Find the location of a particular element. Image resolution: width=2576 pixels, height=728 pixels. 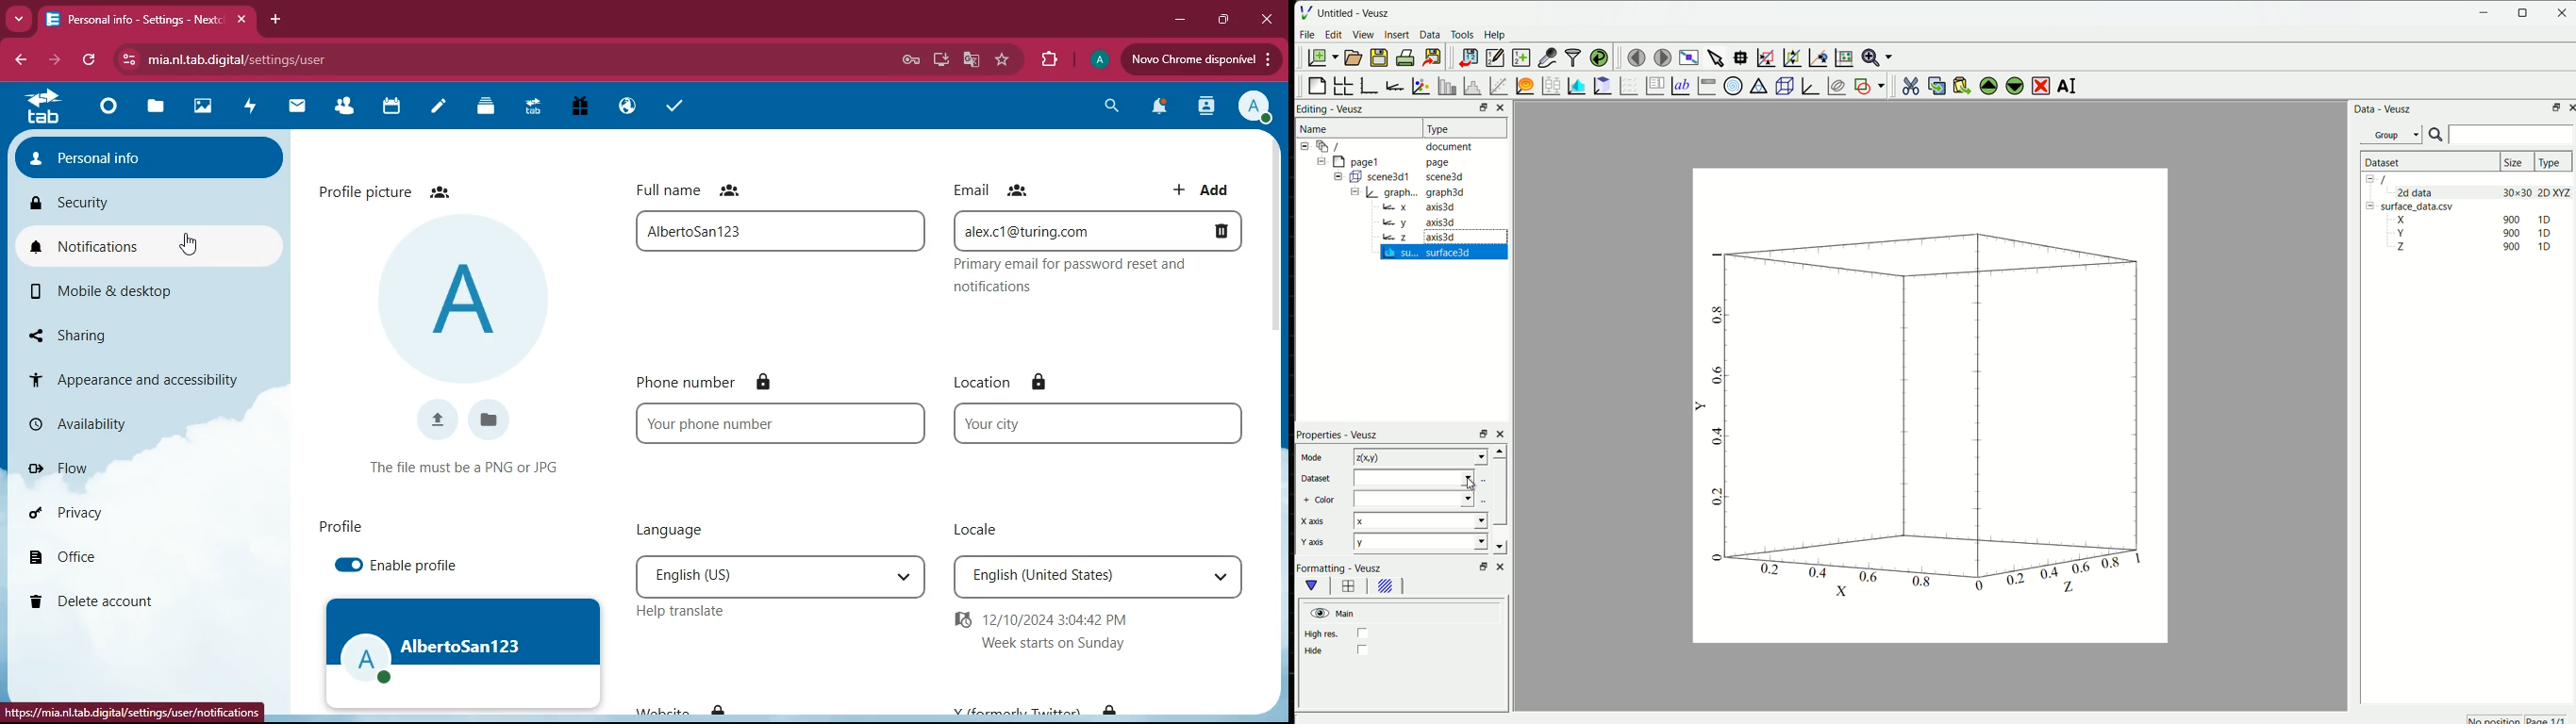

click to reset graph axis is located at coordinates (1845, 58).